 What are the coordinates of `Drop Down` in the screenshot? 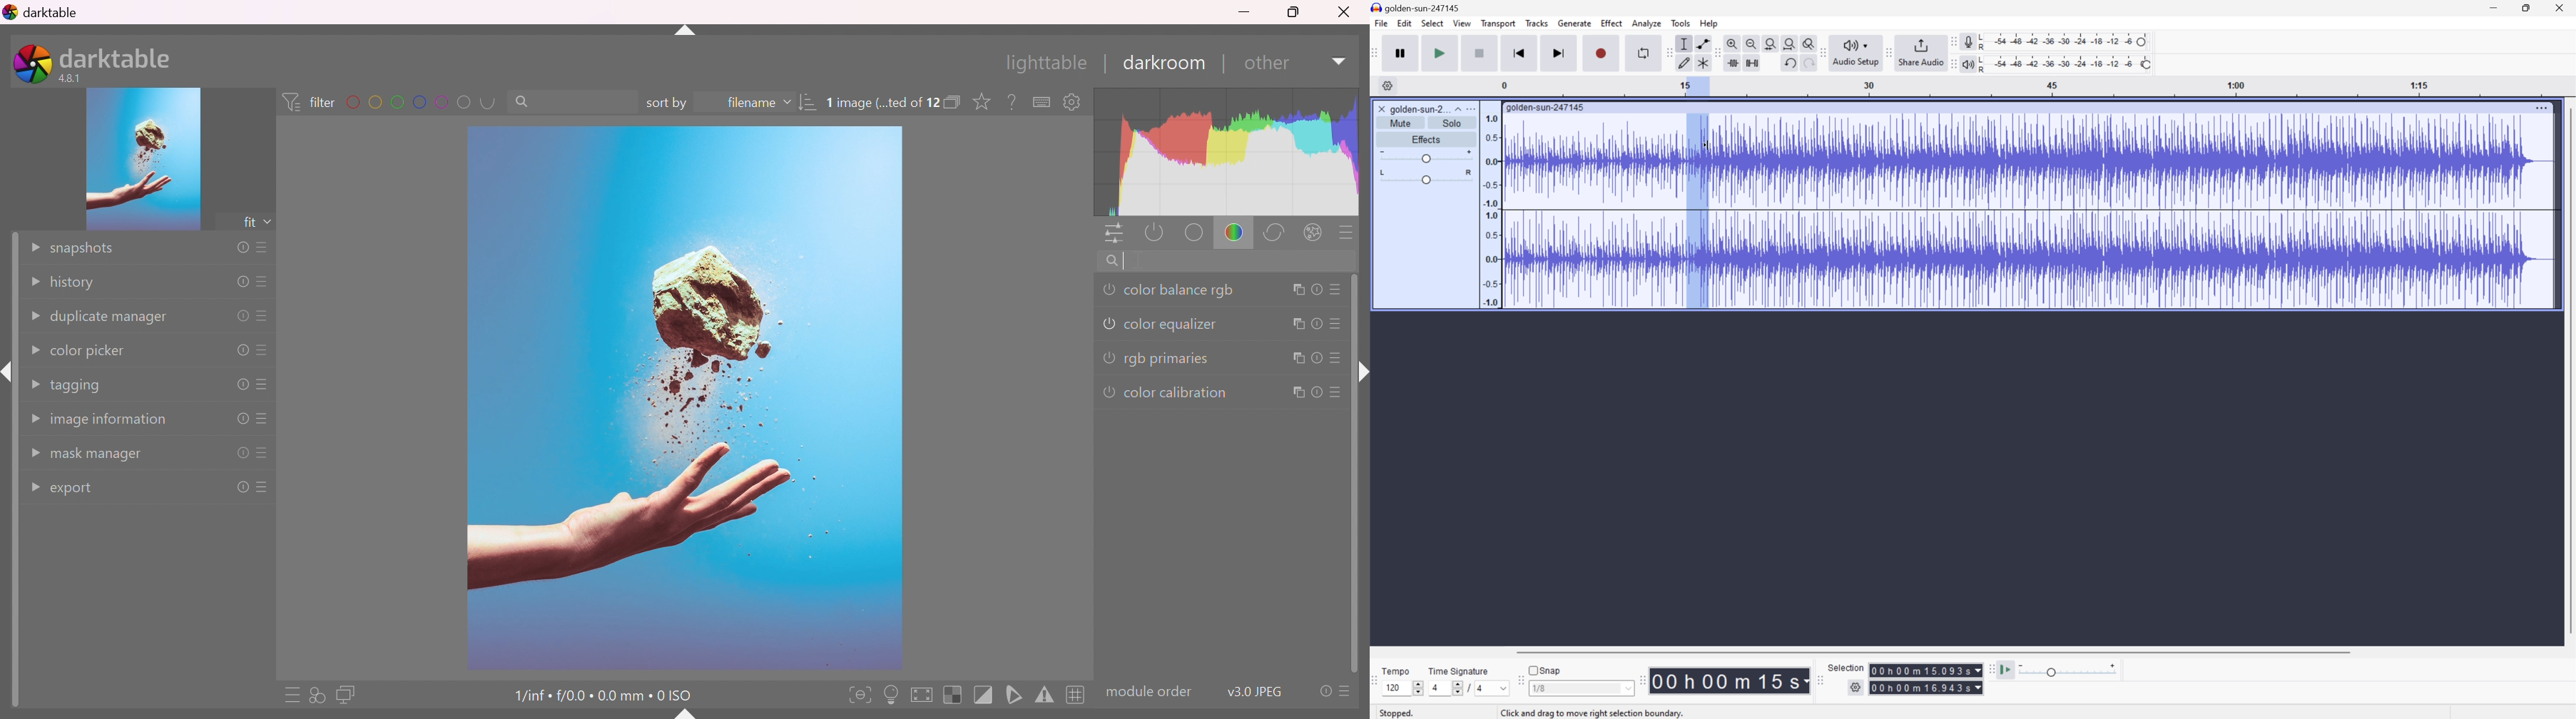 It's located at (34, 283).